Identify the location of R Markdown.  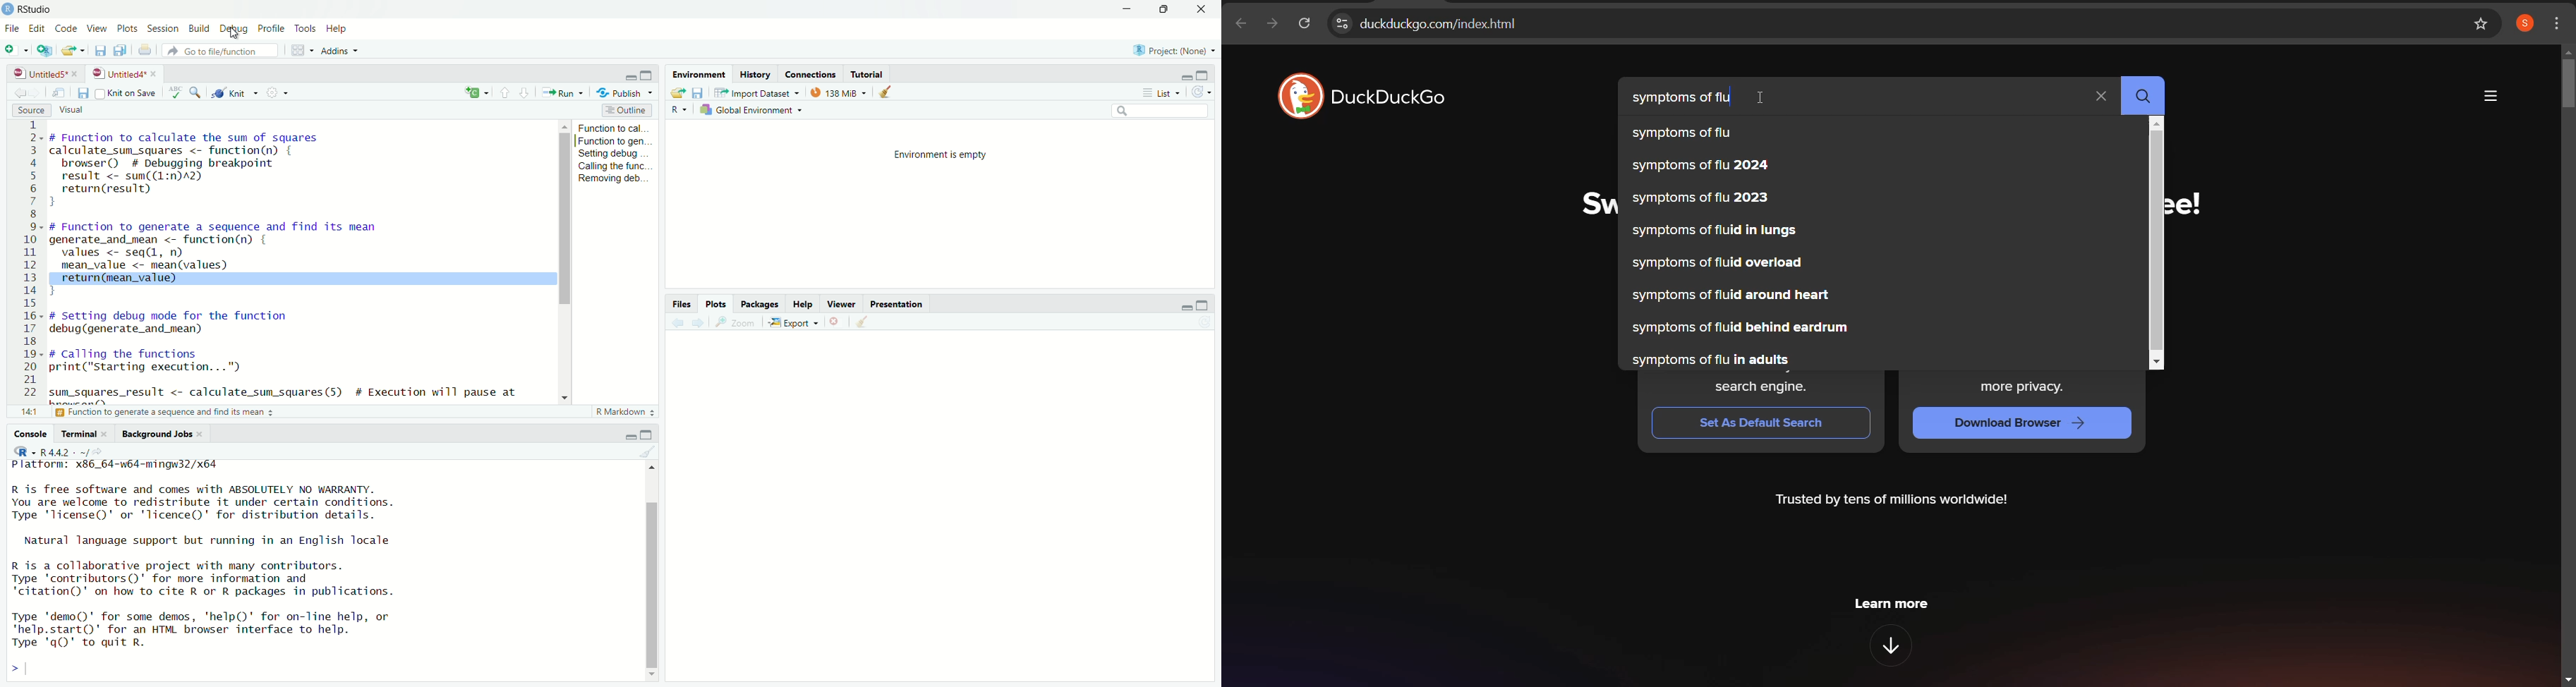
(622, 409).